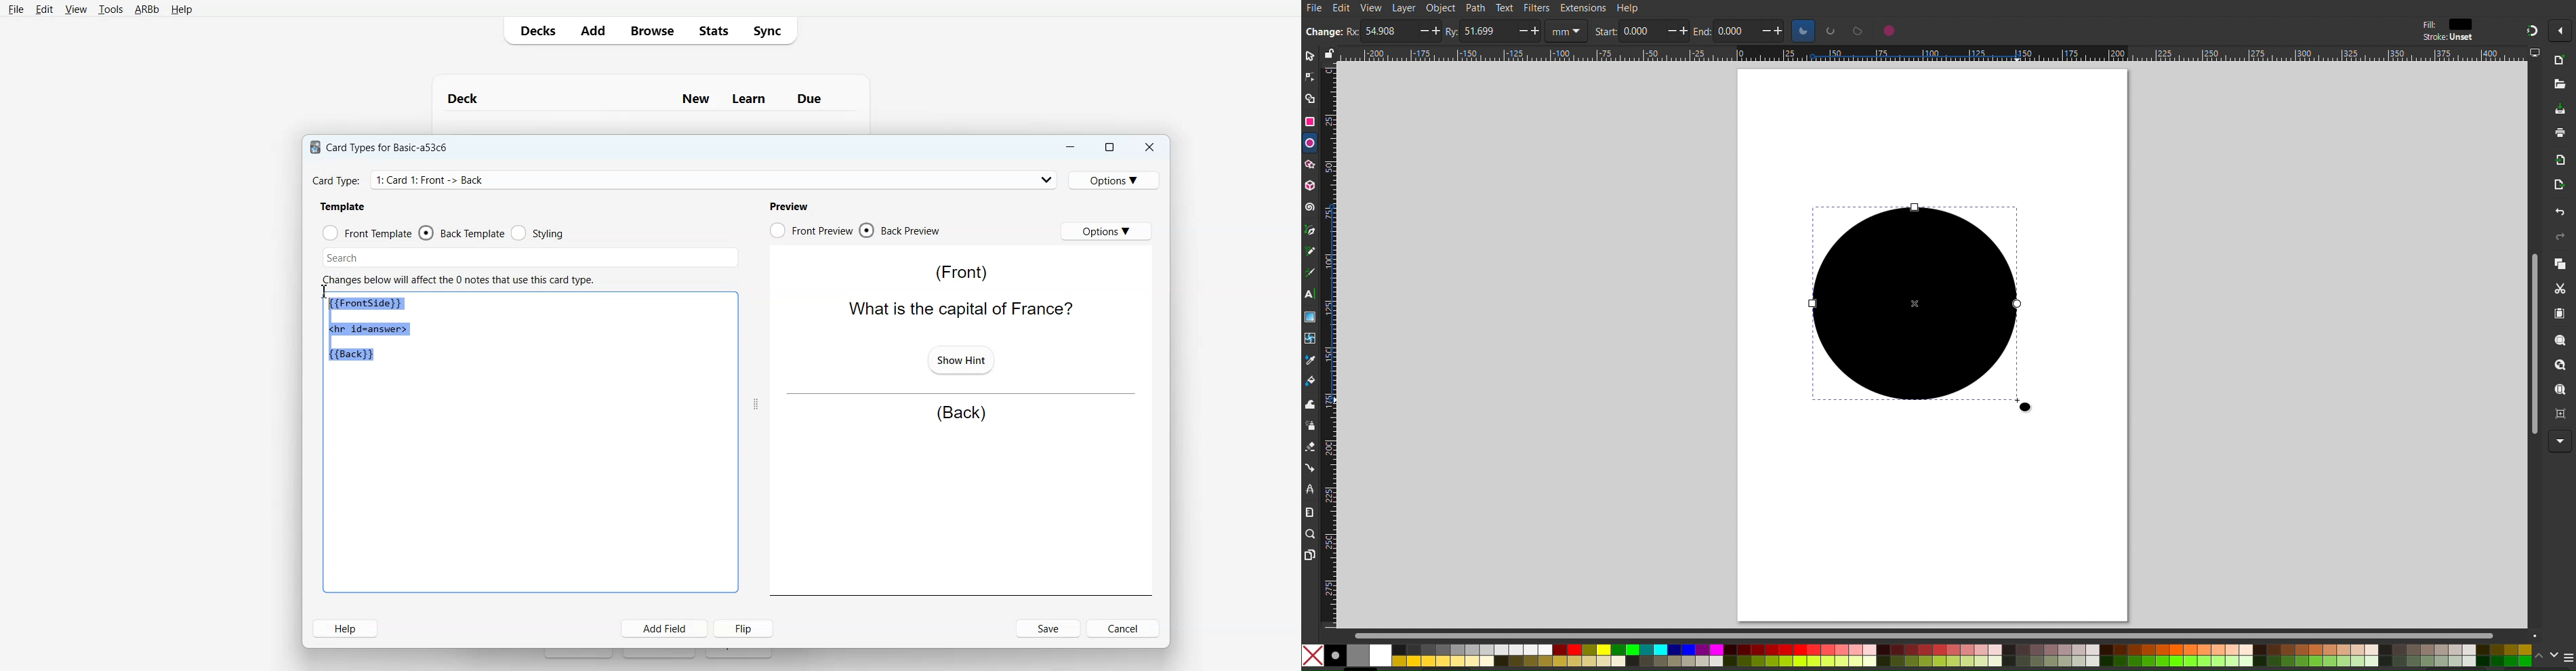  What do you see at coordinates (1536, 8) in the screenshot?
I see `Filters` at bounding box center [1536, 8].